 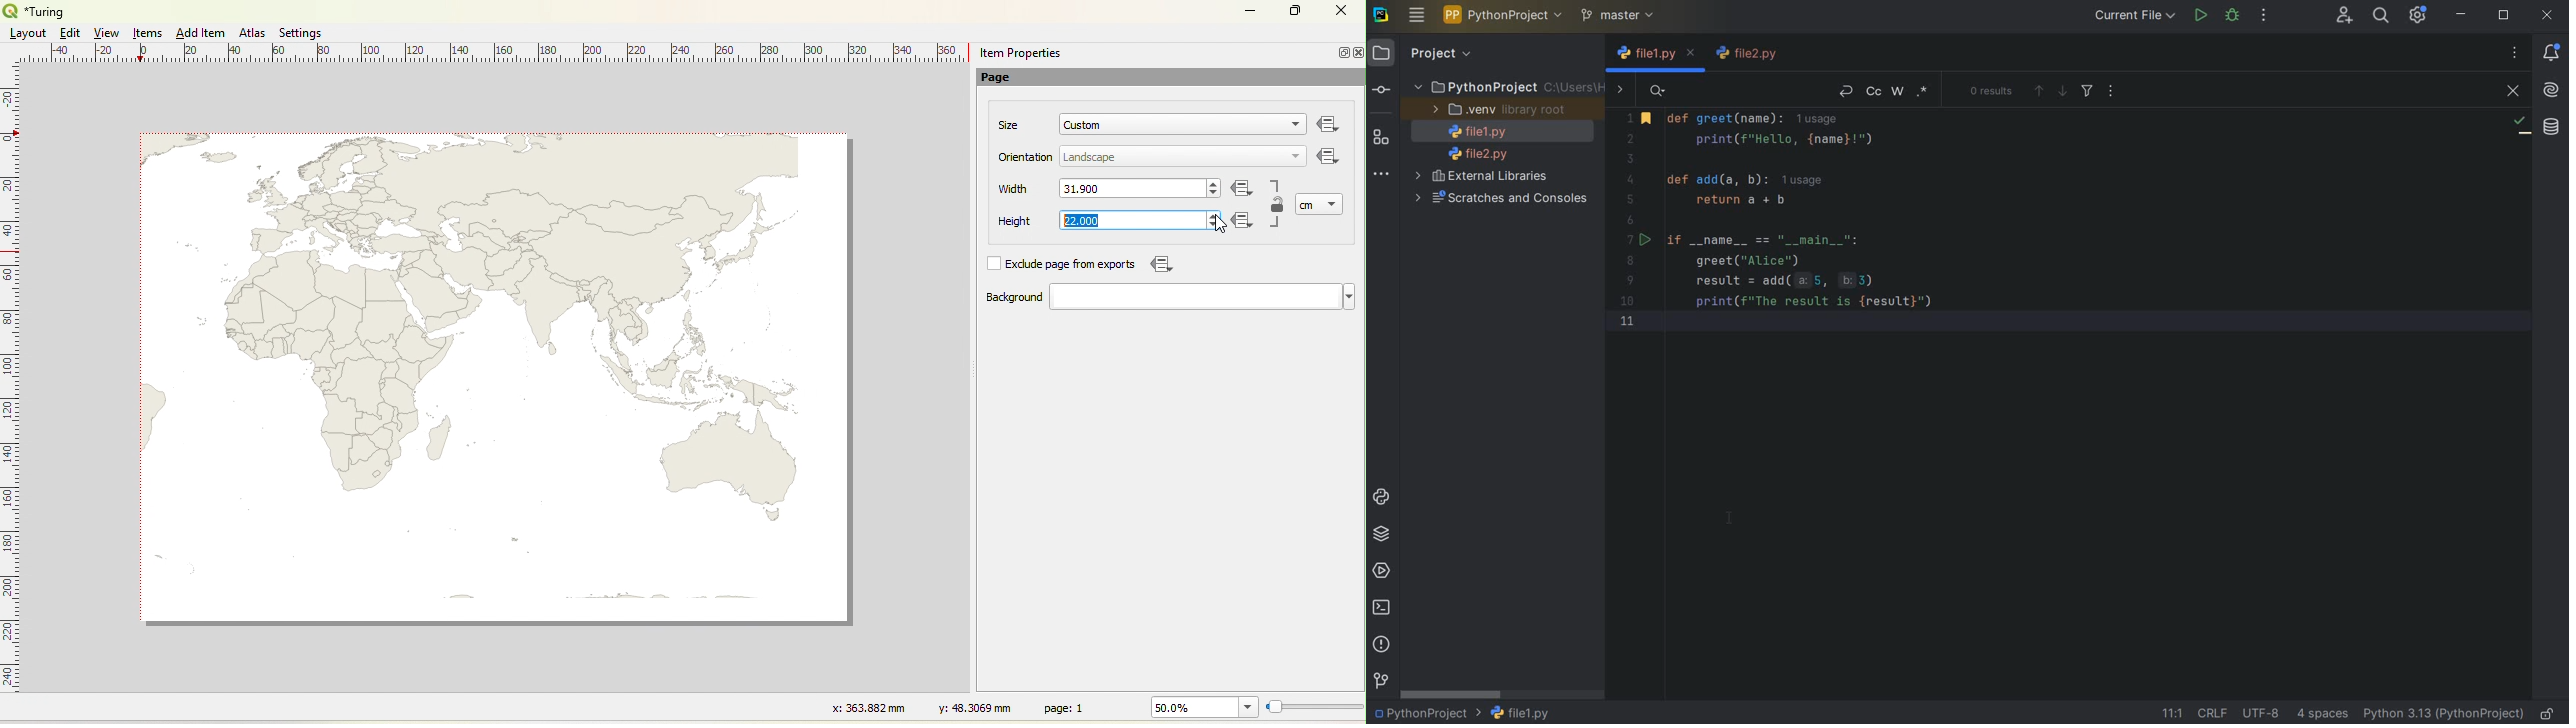 What do you see at coordinates (1315, 708) in the screenshot?
I see `Resize` at bounding box center [1315, 708].